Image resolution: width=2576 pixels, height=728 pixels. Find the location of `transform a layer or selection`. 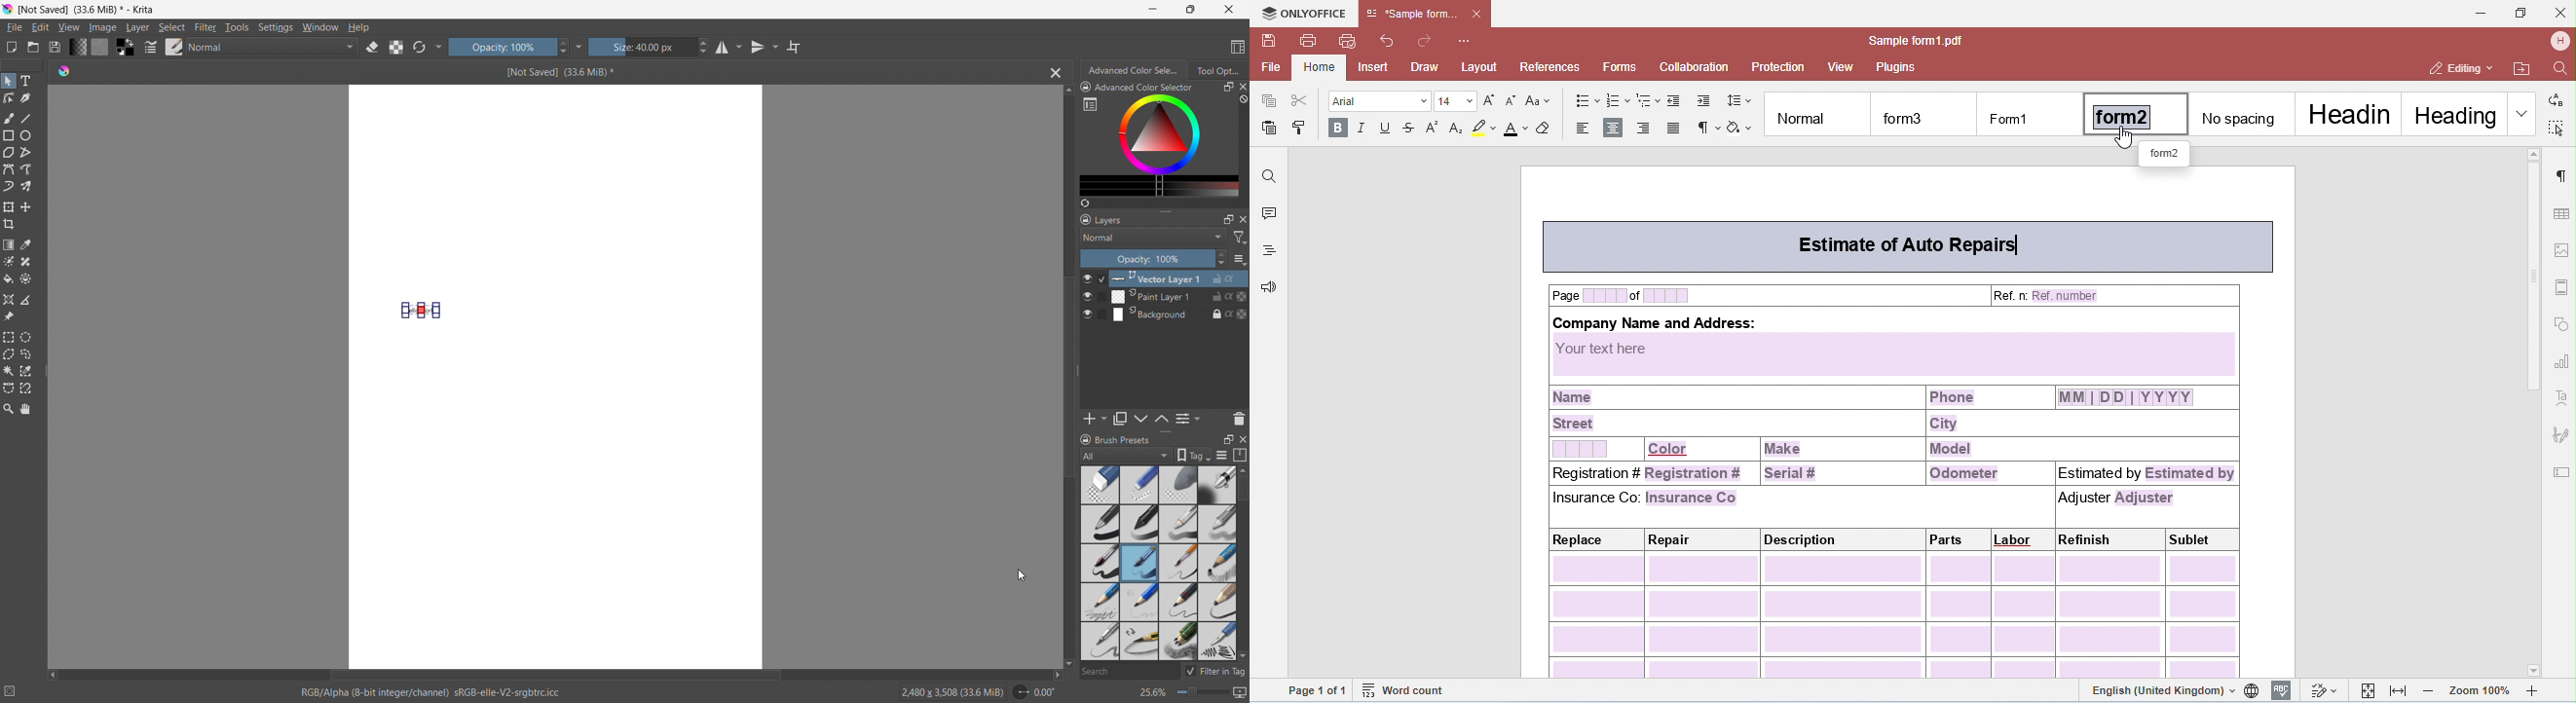

transform a layer or selection is located at coordinates (8, 207).